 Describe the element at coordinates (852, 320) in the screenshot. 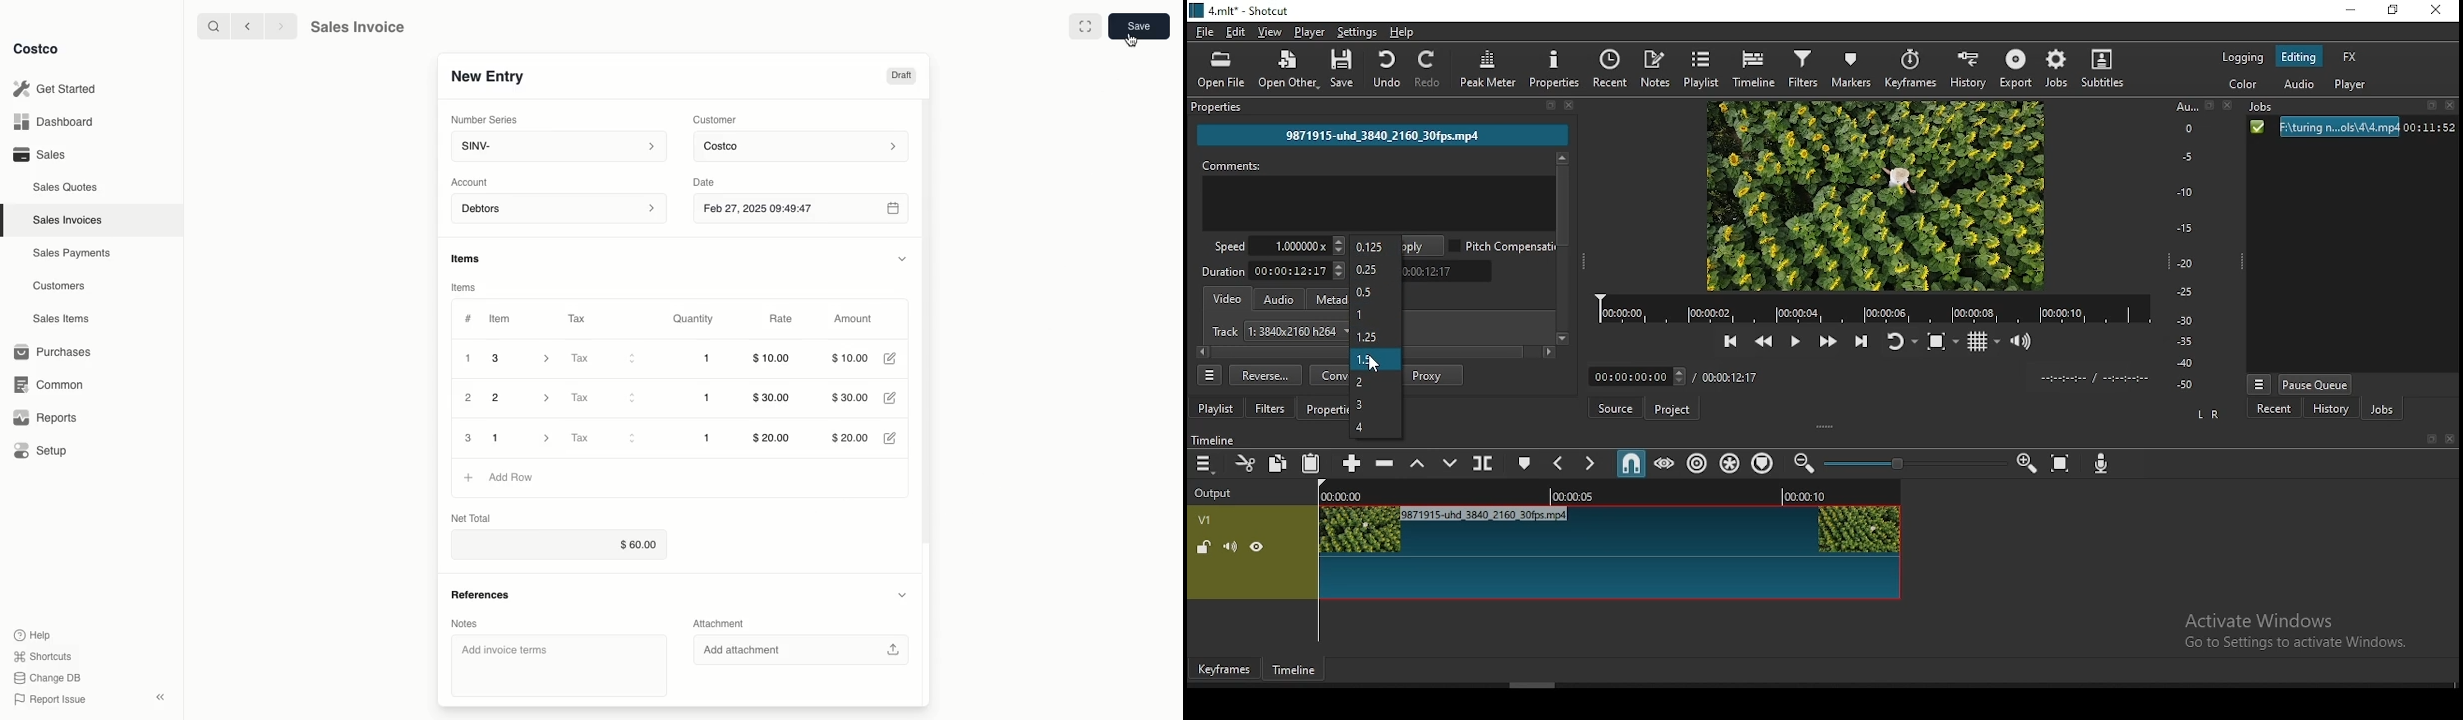

I see `Amount` at that location.